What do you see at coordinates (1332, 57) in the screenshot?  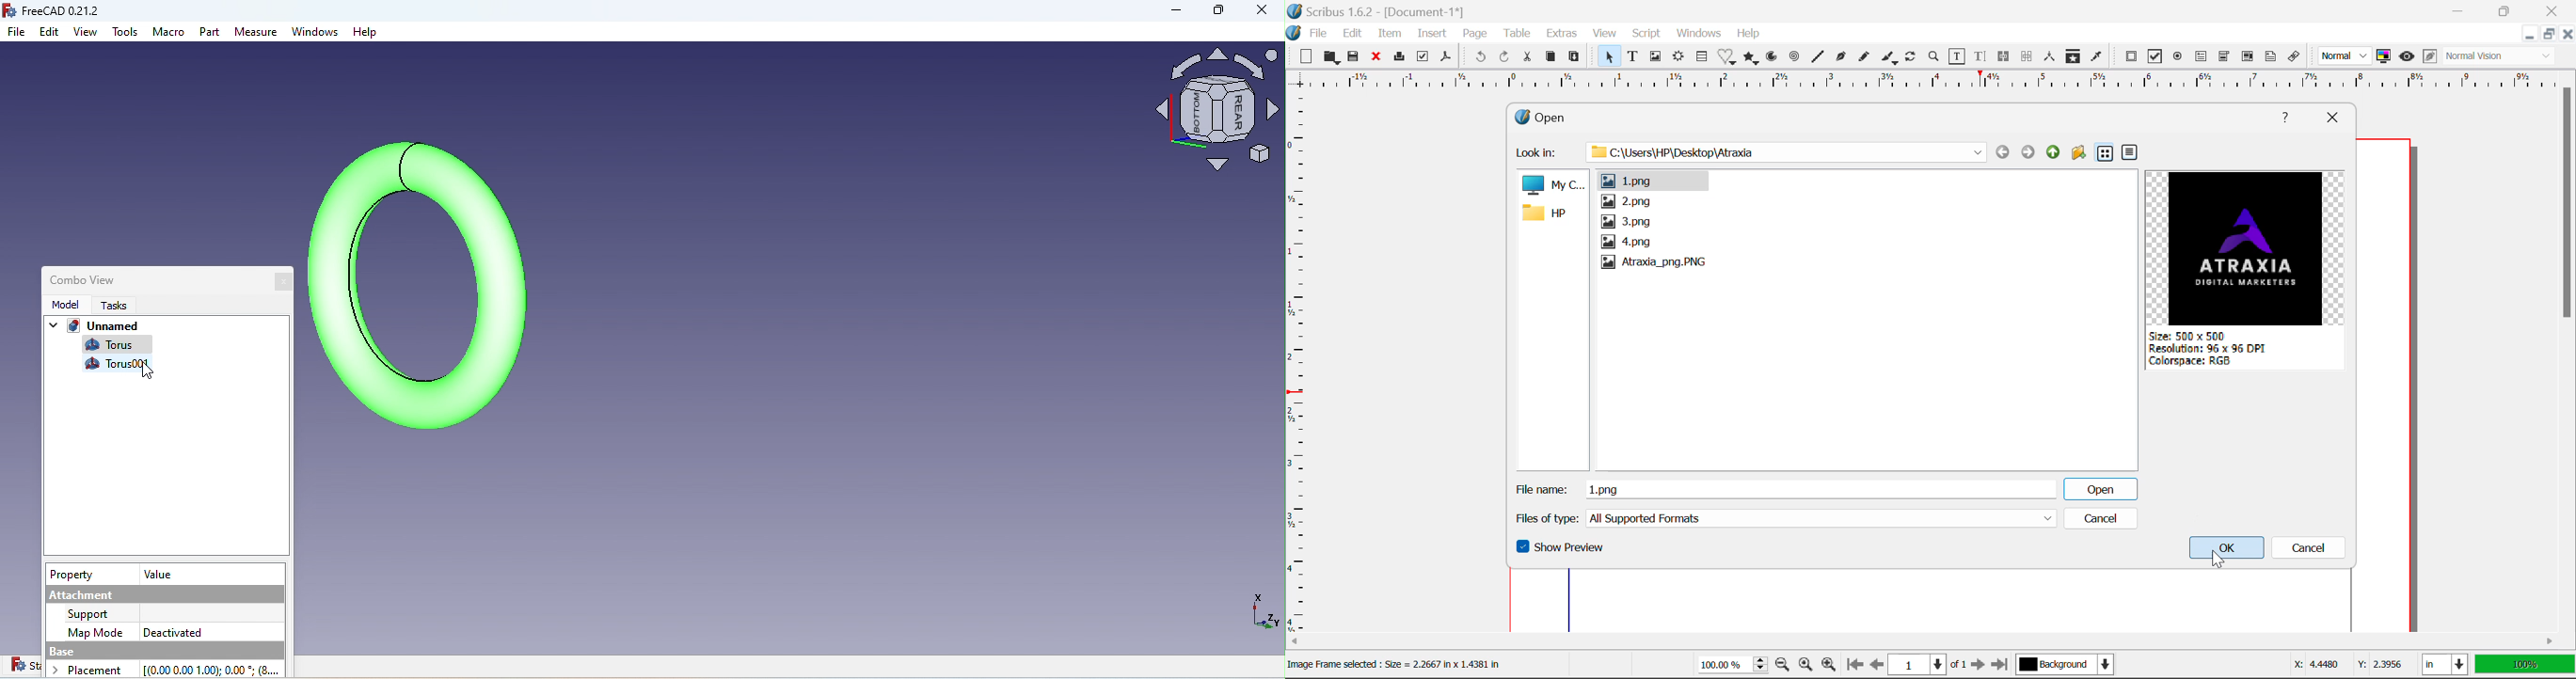 I see `Open` at bounding box center [1332, 57].